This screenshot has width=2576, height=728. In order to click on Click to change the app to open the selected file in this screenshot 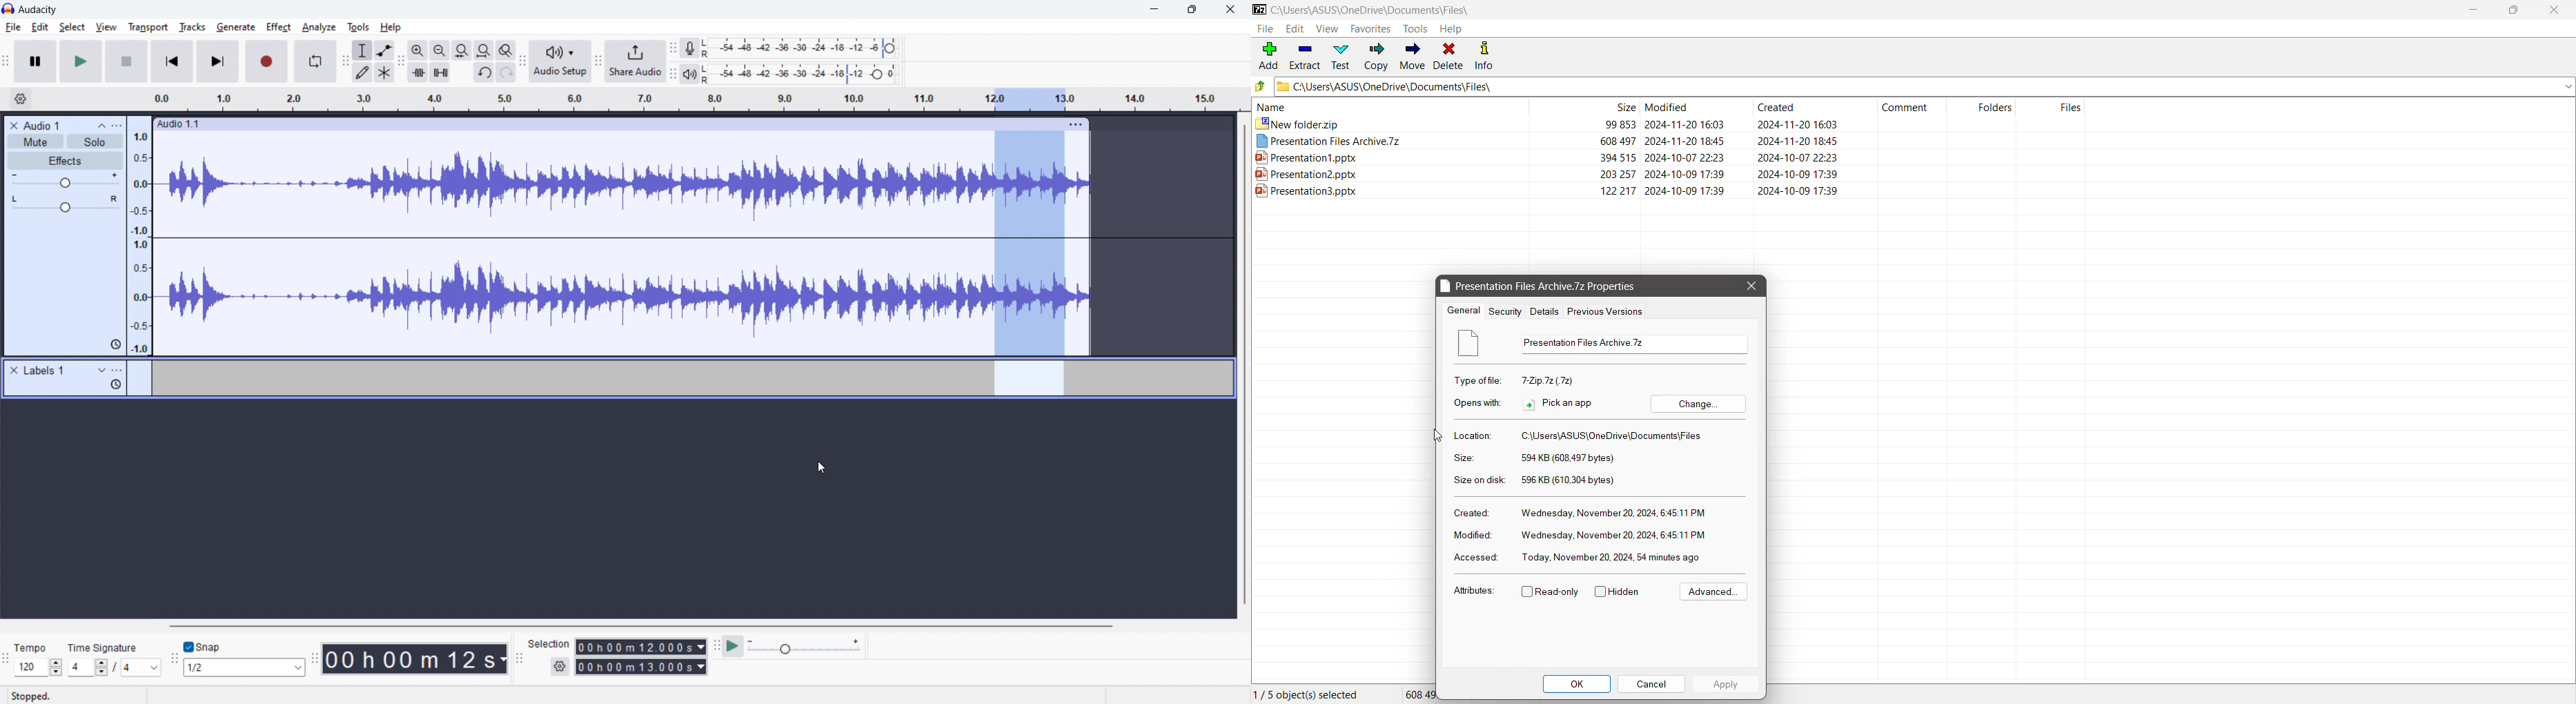, I will do `click(1698, 403)`.